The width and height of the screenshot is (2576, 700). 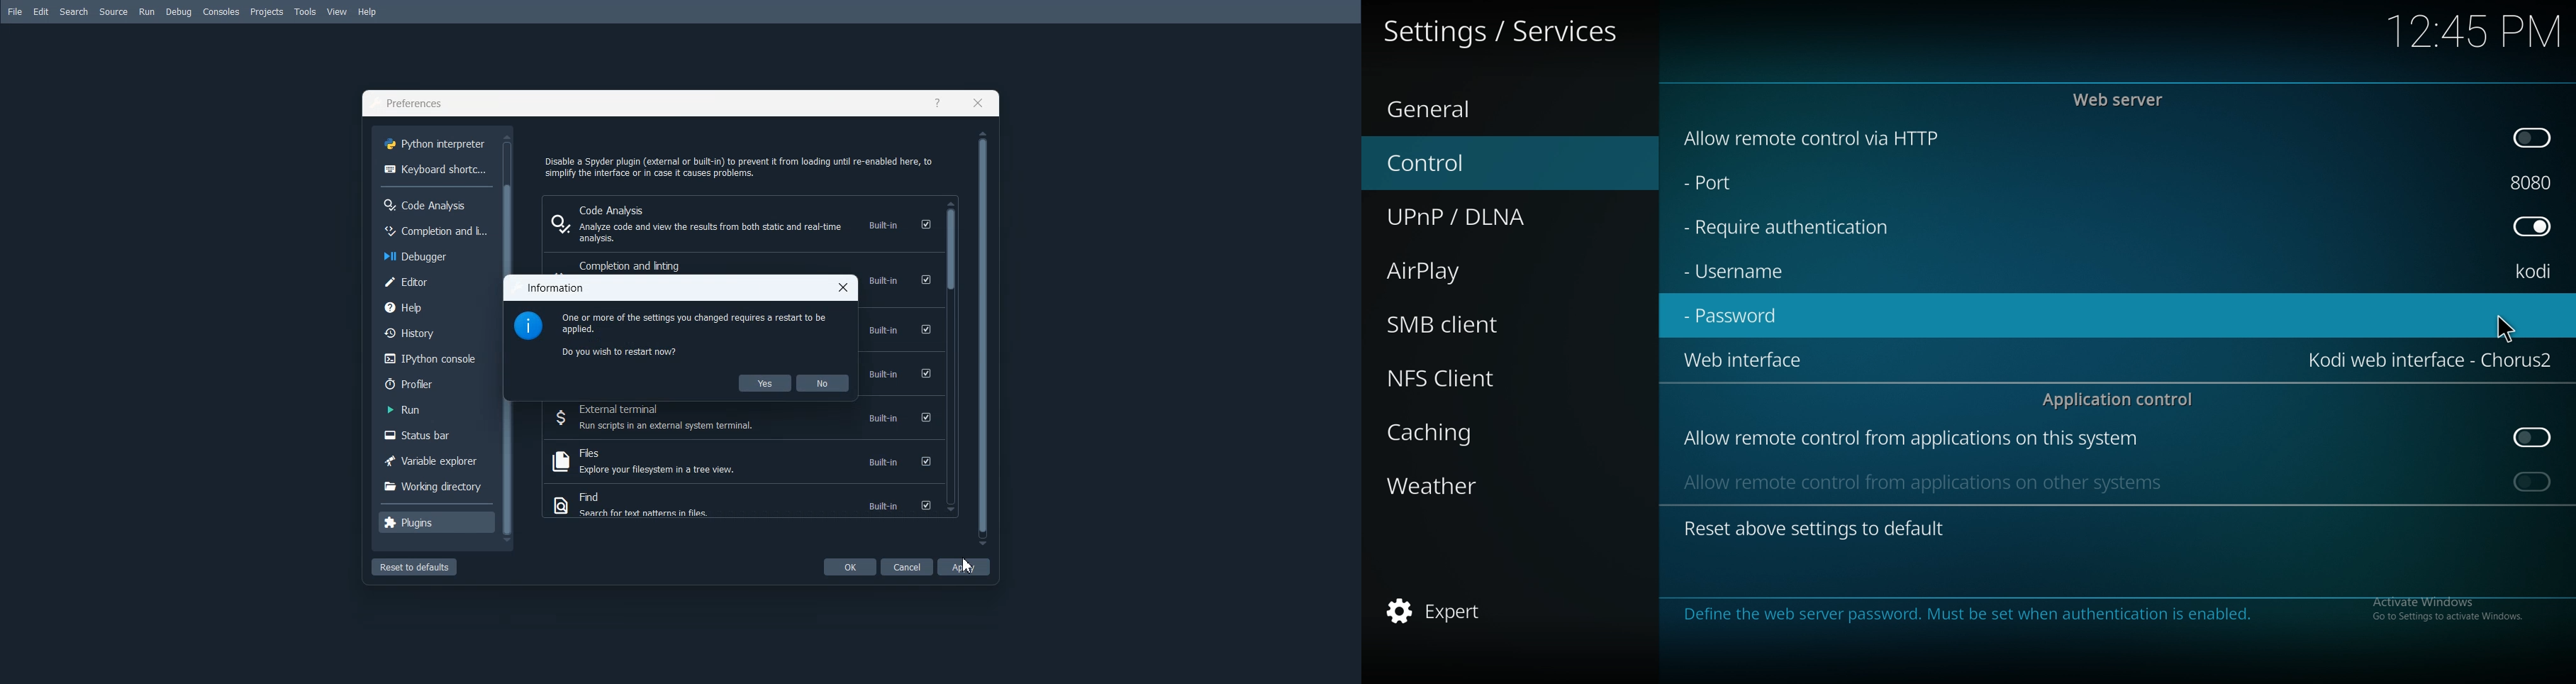 I want to click on Plugins, so click(x=436, y=522).